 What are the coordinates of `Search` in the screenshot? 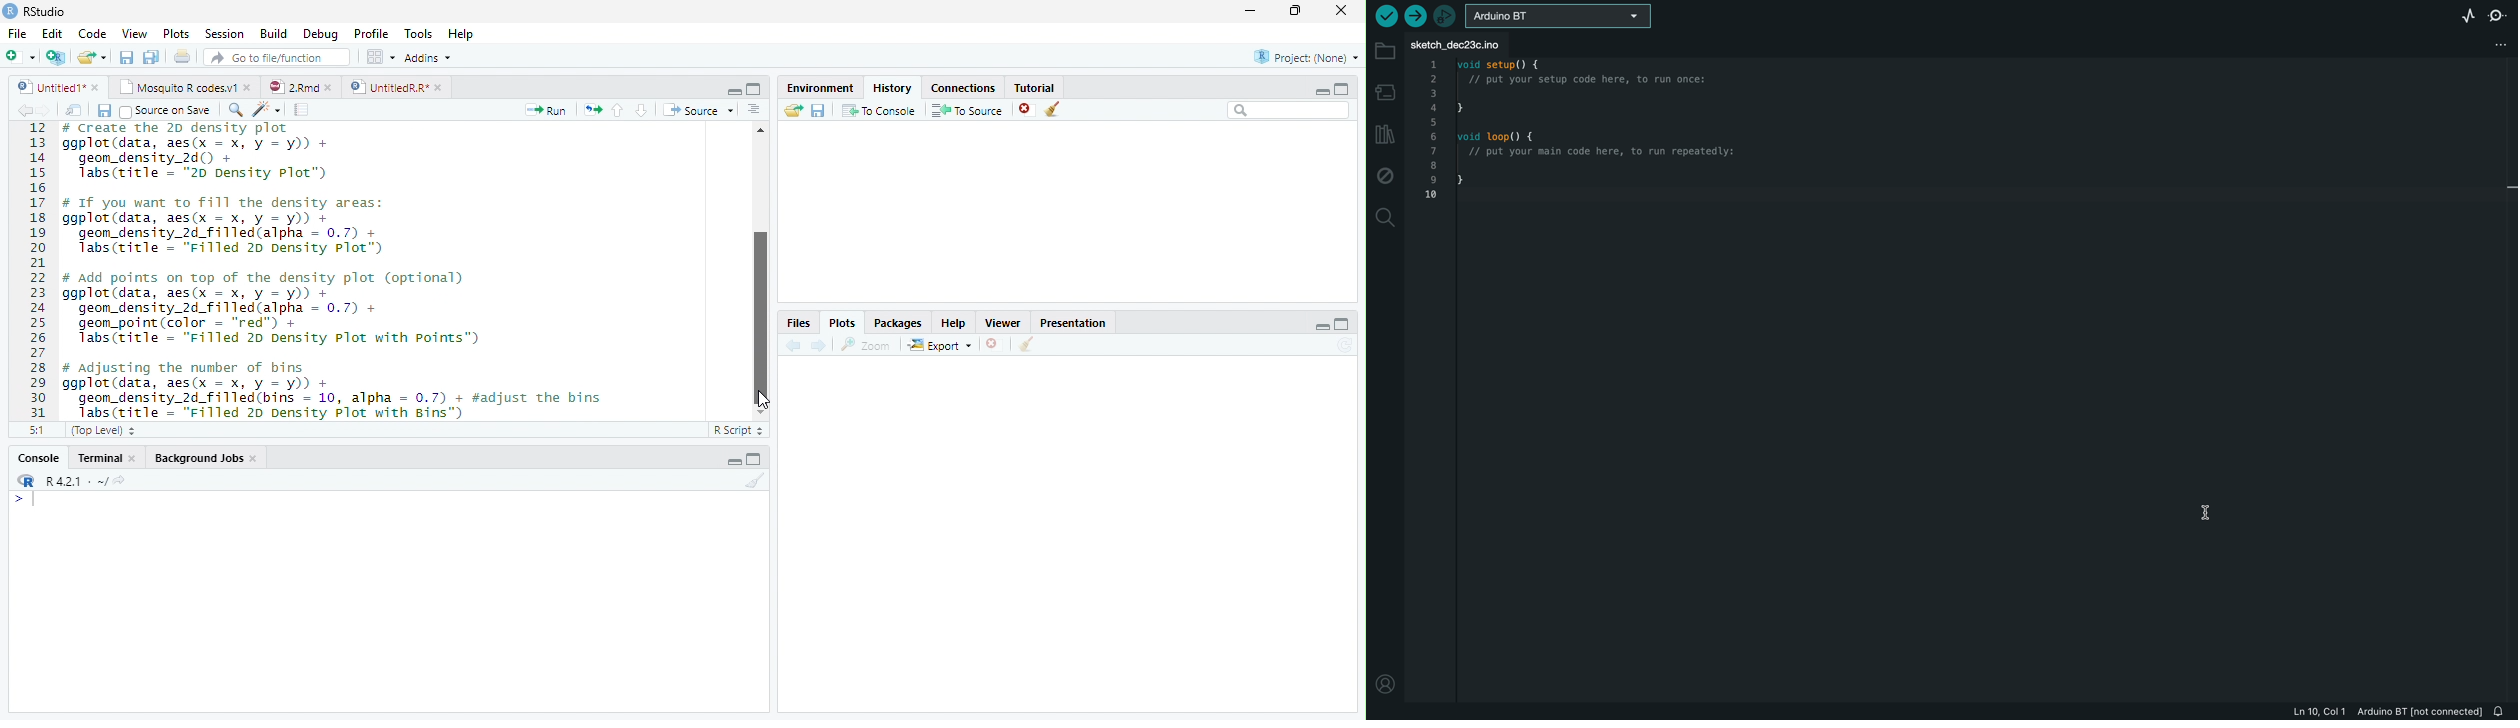 It's located at (1289, 110).